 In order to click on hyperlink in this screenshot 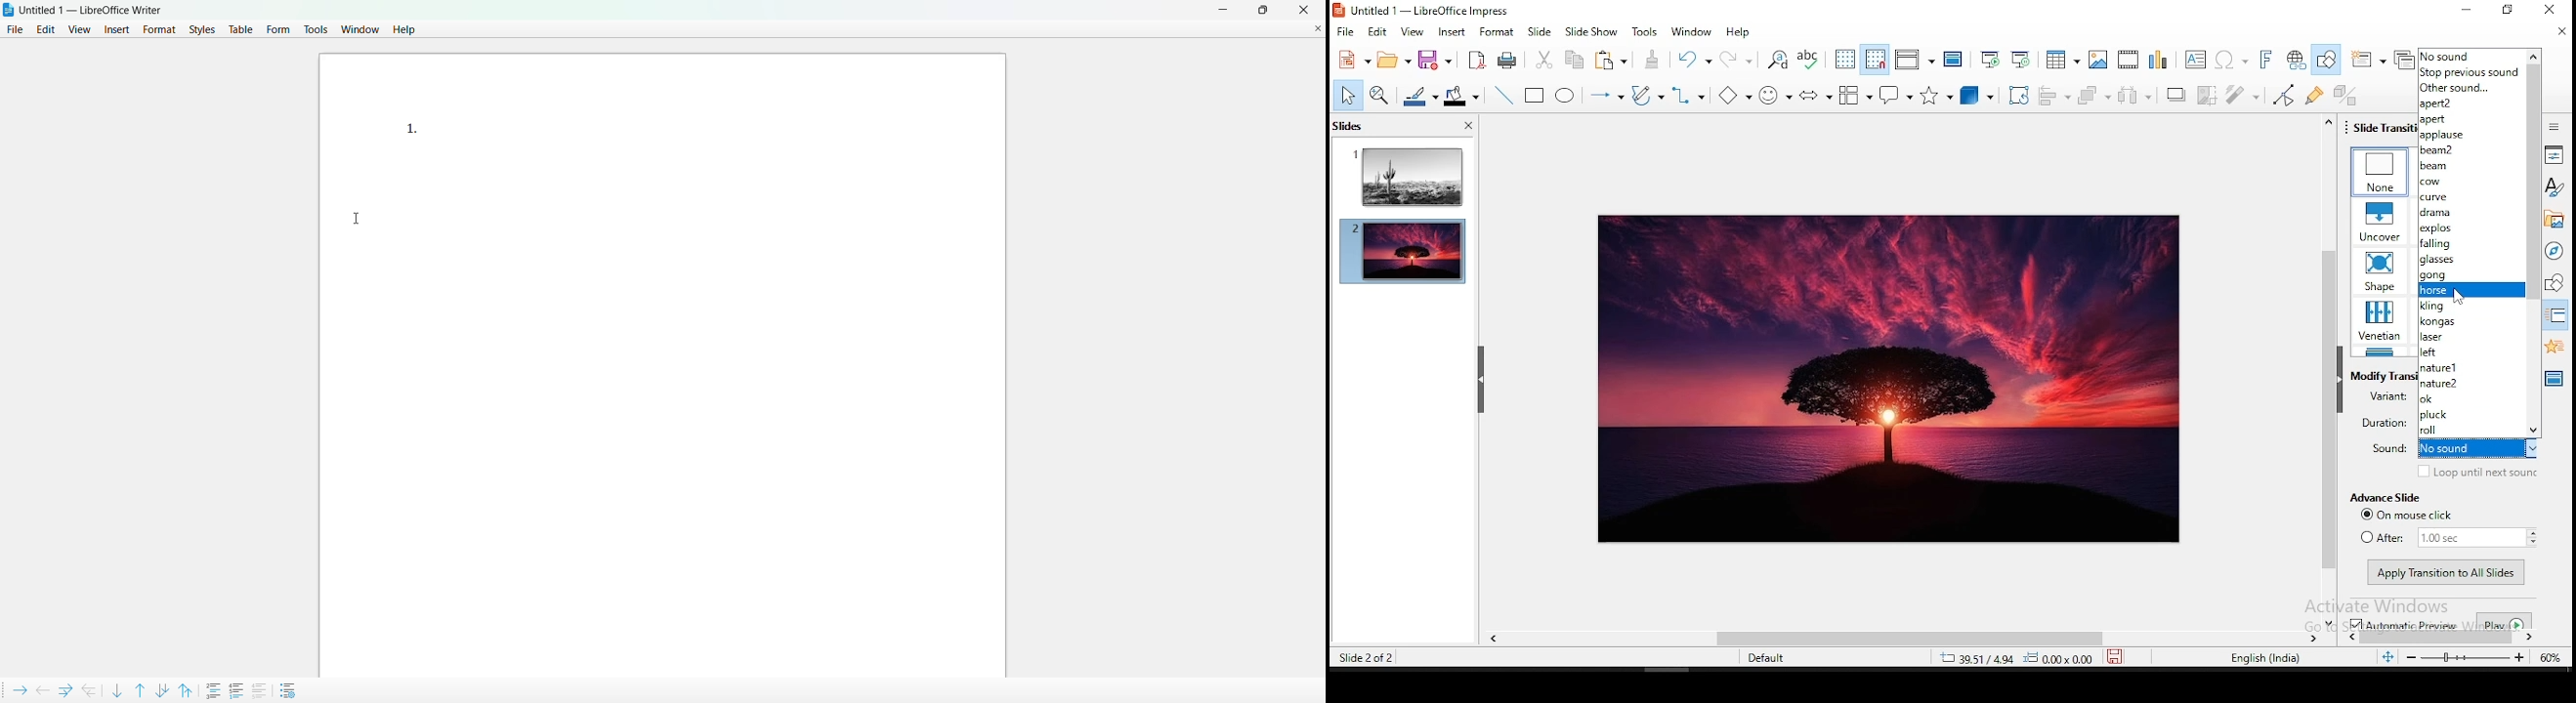, I will do `click(2298, 59)`.